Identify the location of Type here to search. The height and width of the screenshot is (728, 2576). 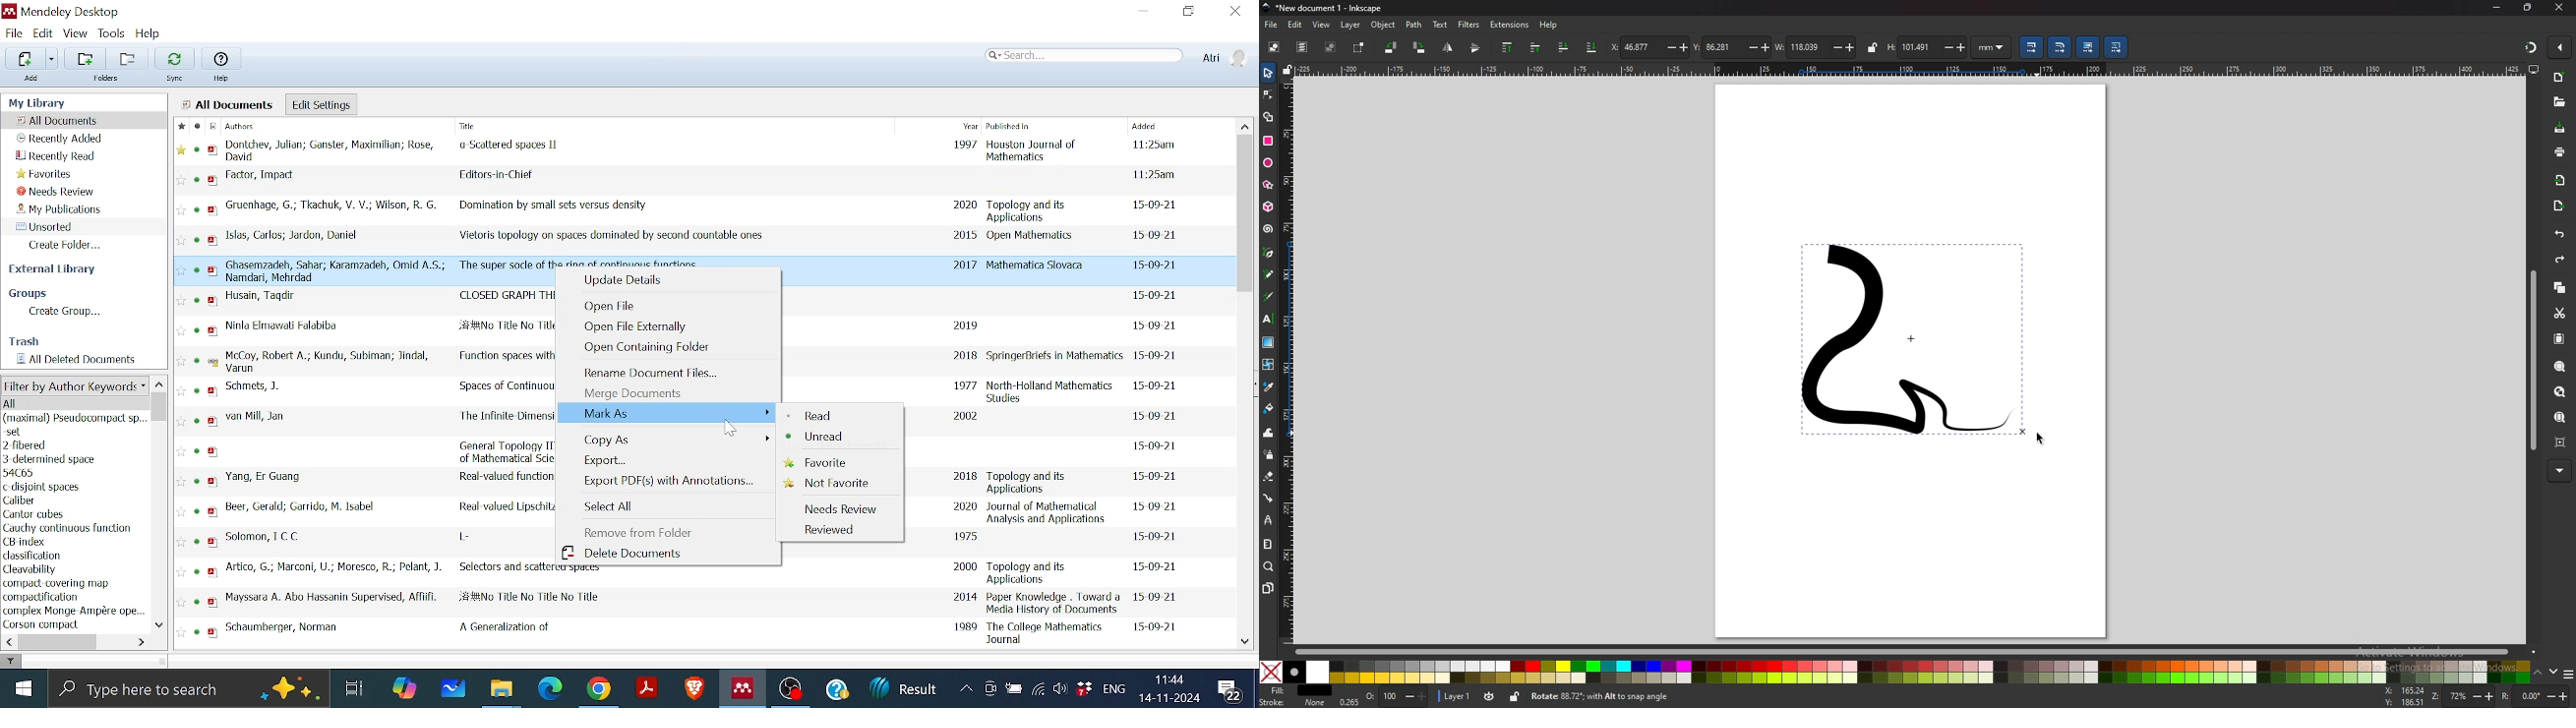
(188, 689).